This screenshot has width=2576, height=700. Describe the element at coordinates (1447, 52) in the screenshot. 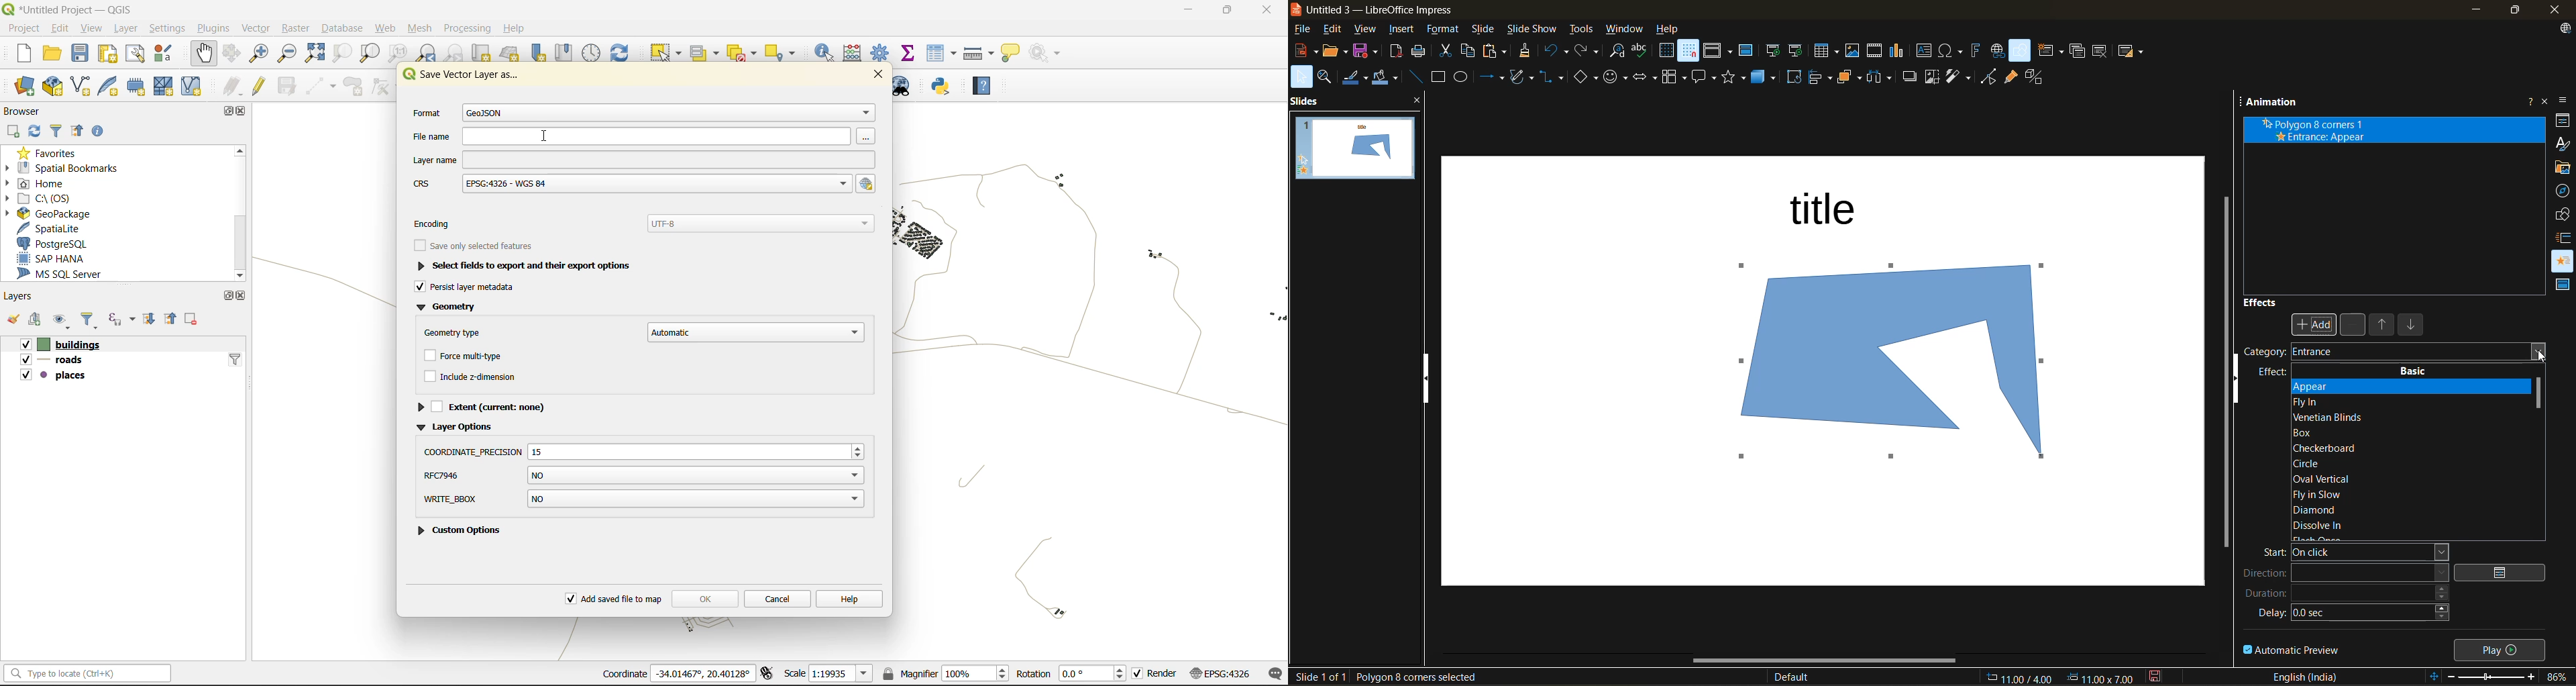

I see `cut` at that location.